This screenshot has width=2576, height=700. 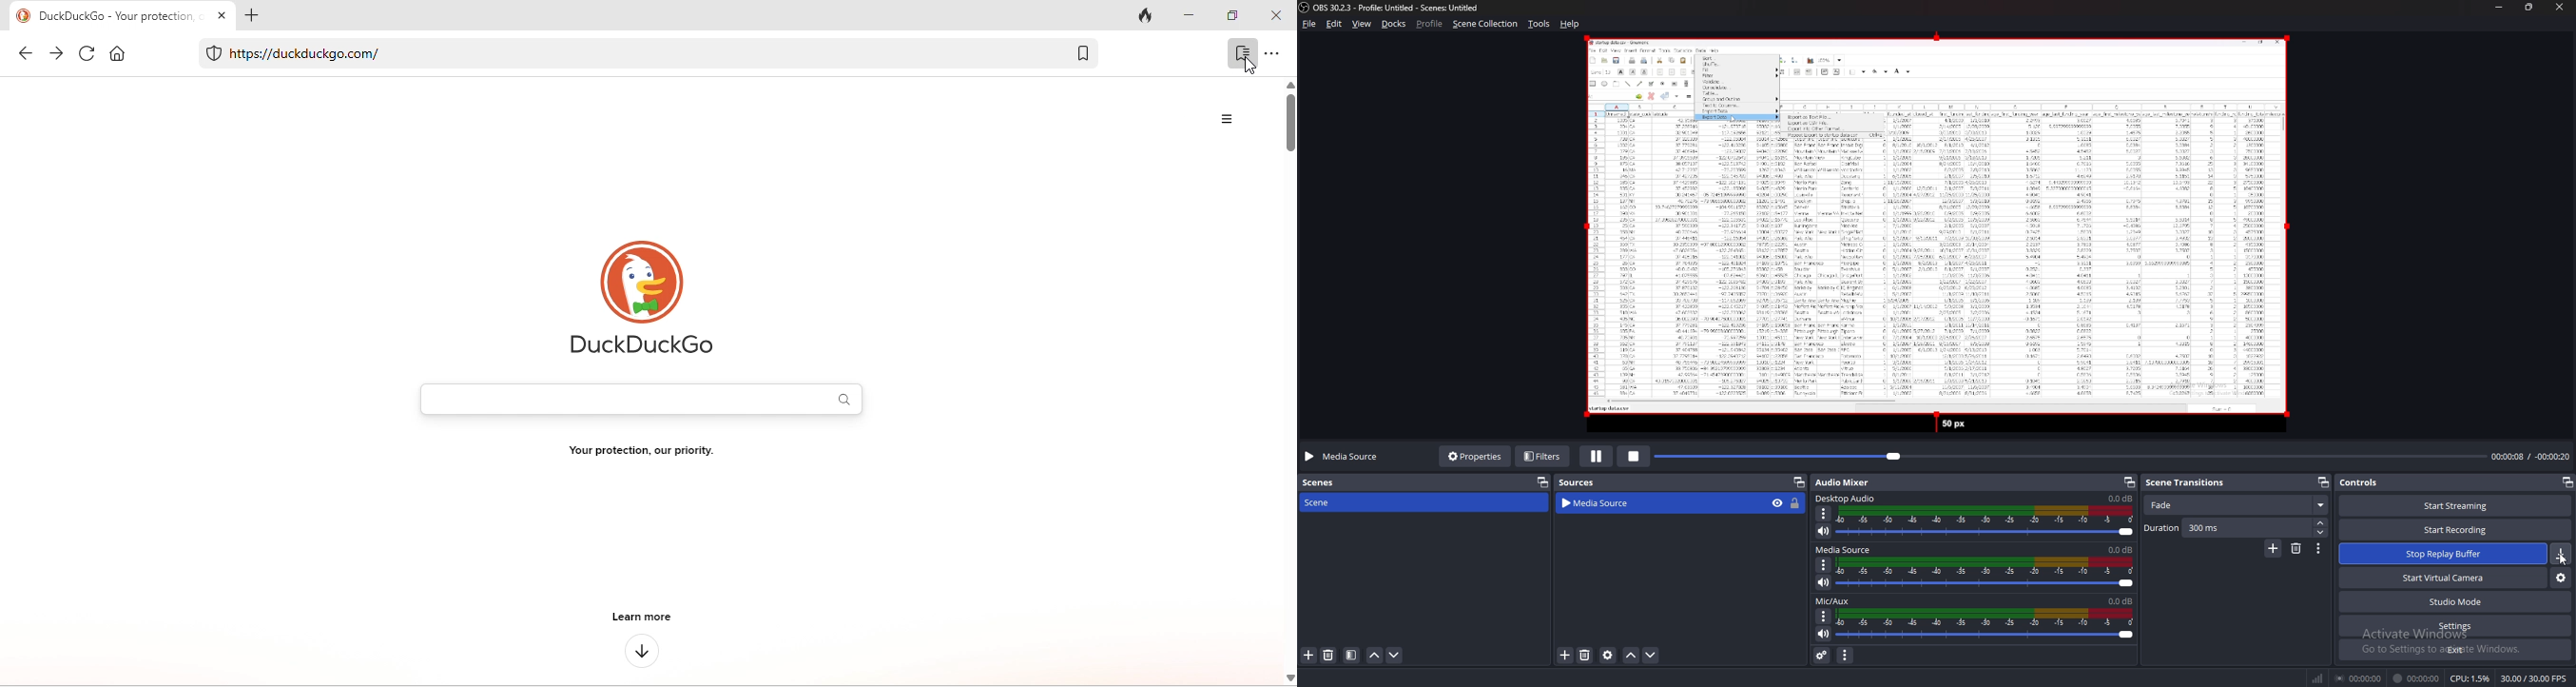 I want to click on scene, so click(x=1322, y=502).